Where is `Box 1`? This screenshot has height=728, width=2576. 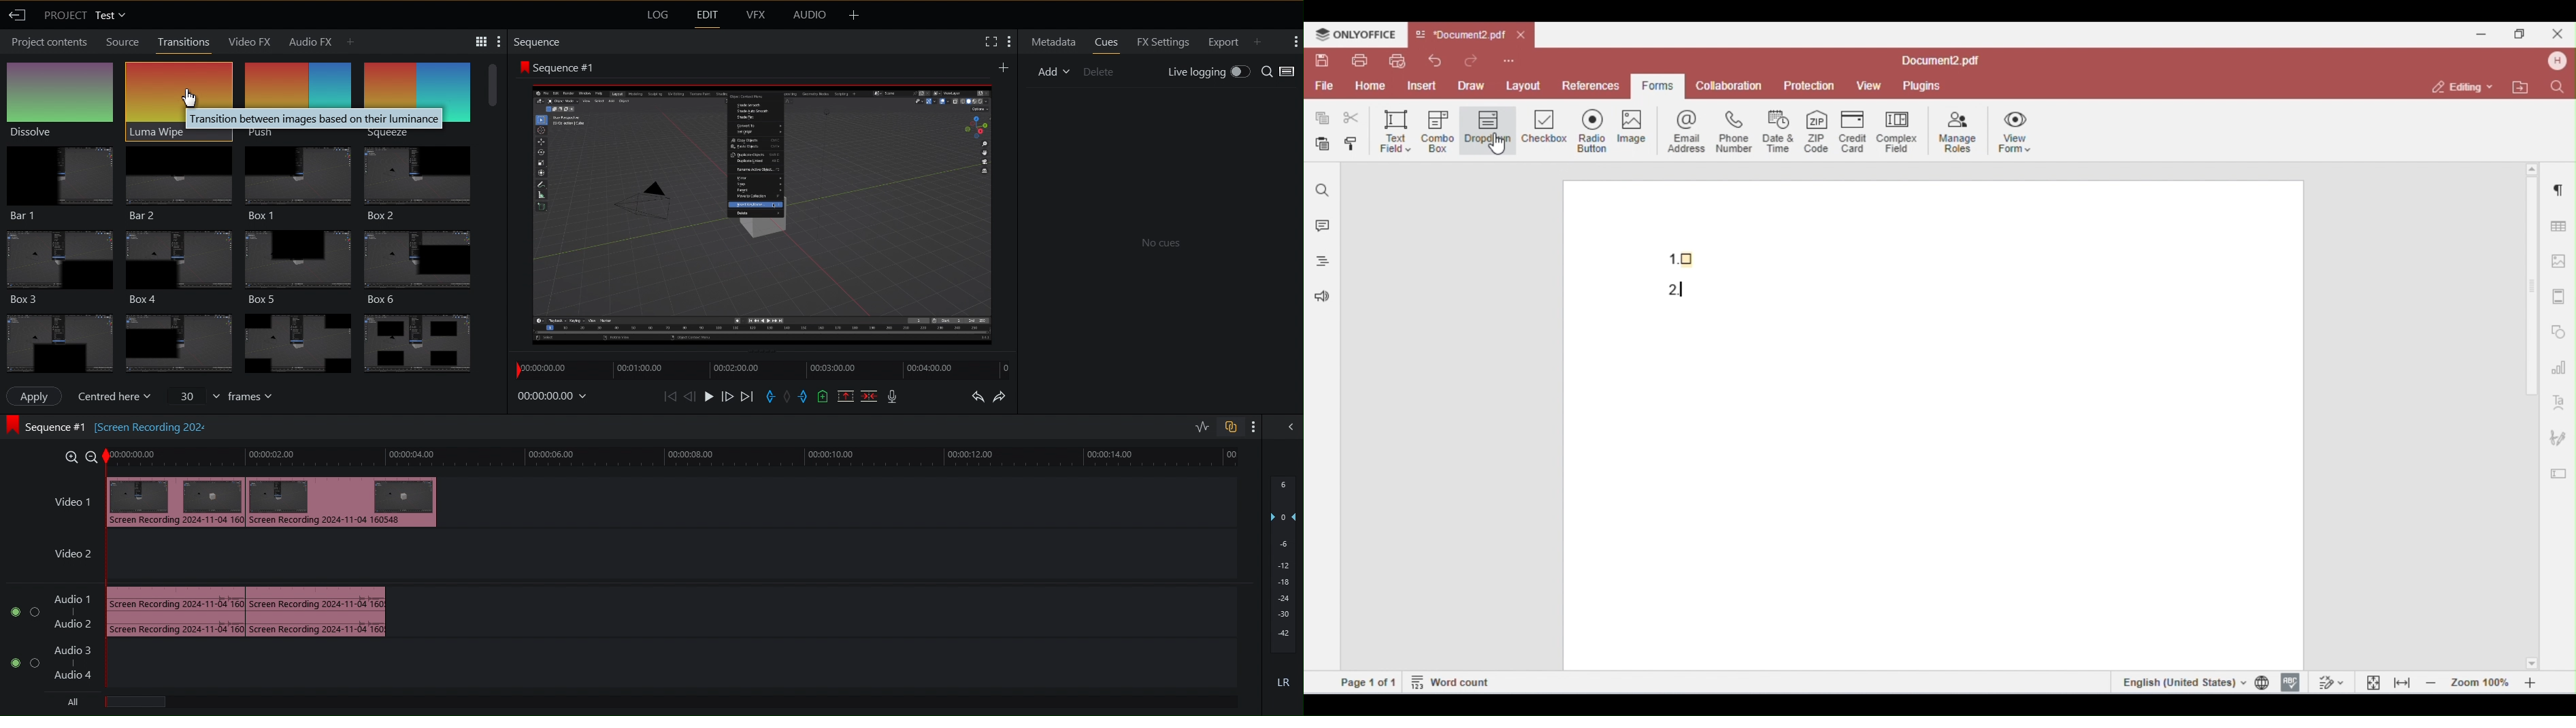 Box 1 is located at coordinates (297, 178).